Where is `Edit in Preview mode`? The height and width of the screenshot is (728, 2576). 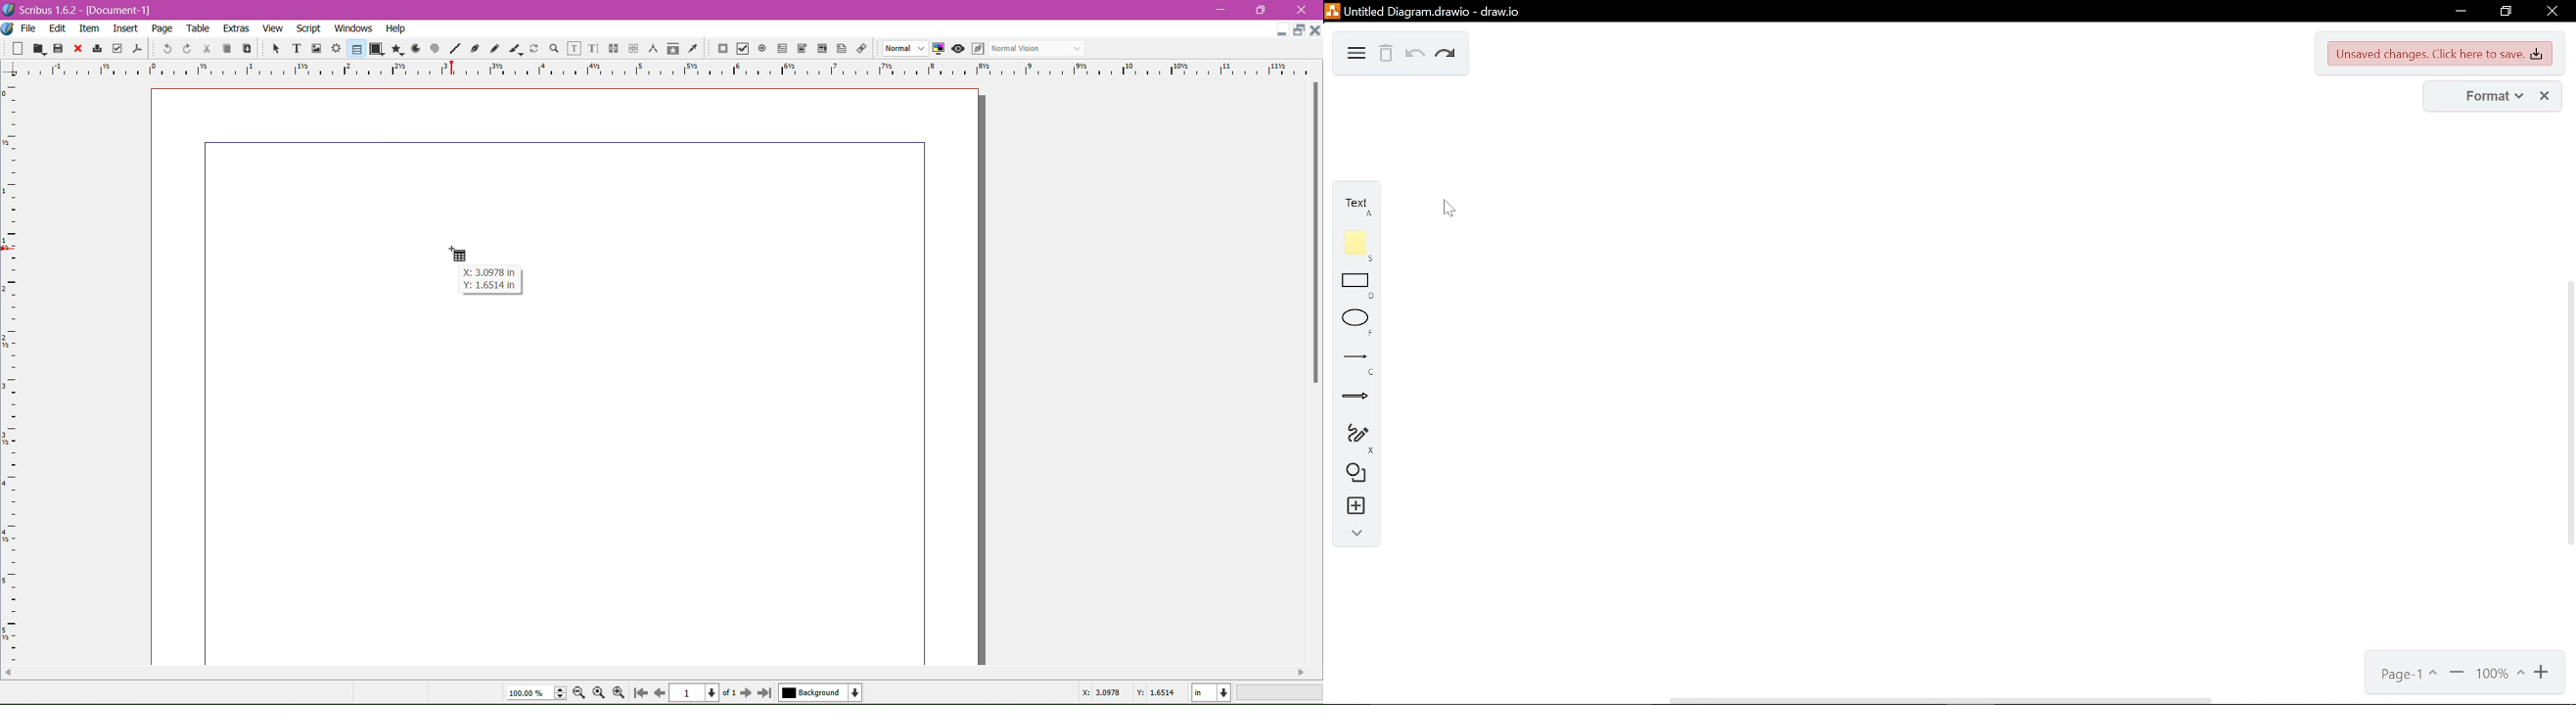 Edit in Preview mode is located at coordinates (977, 48).